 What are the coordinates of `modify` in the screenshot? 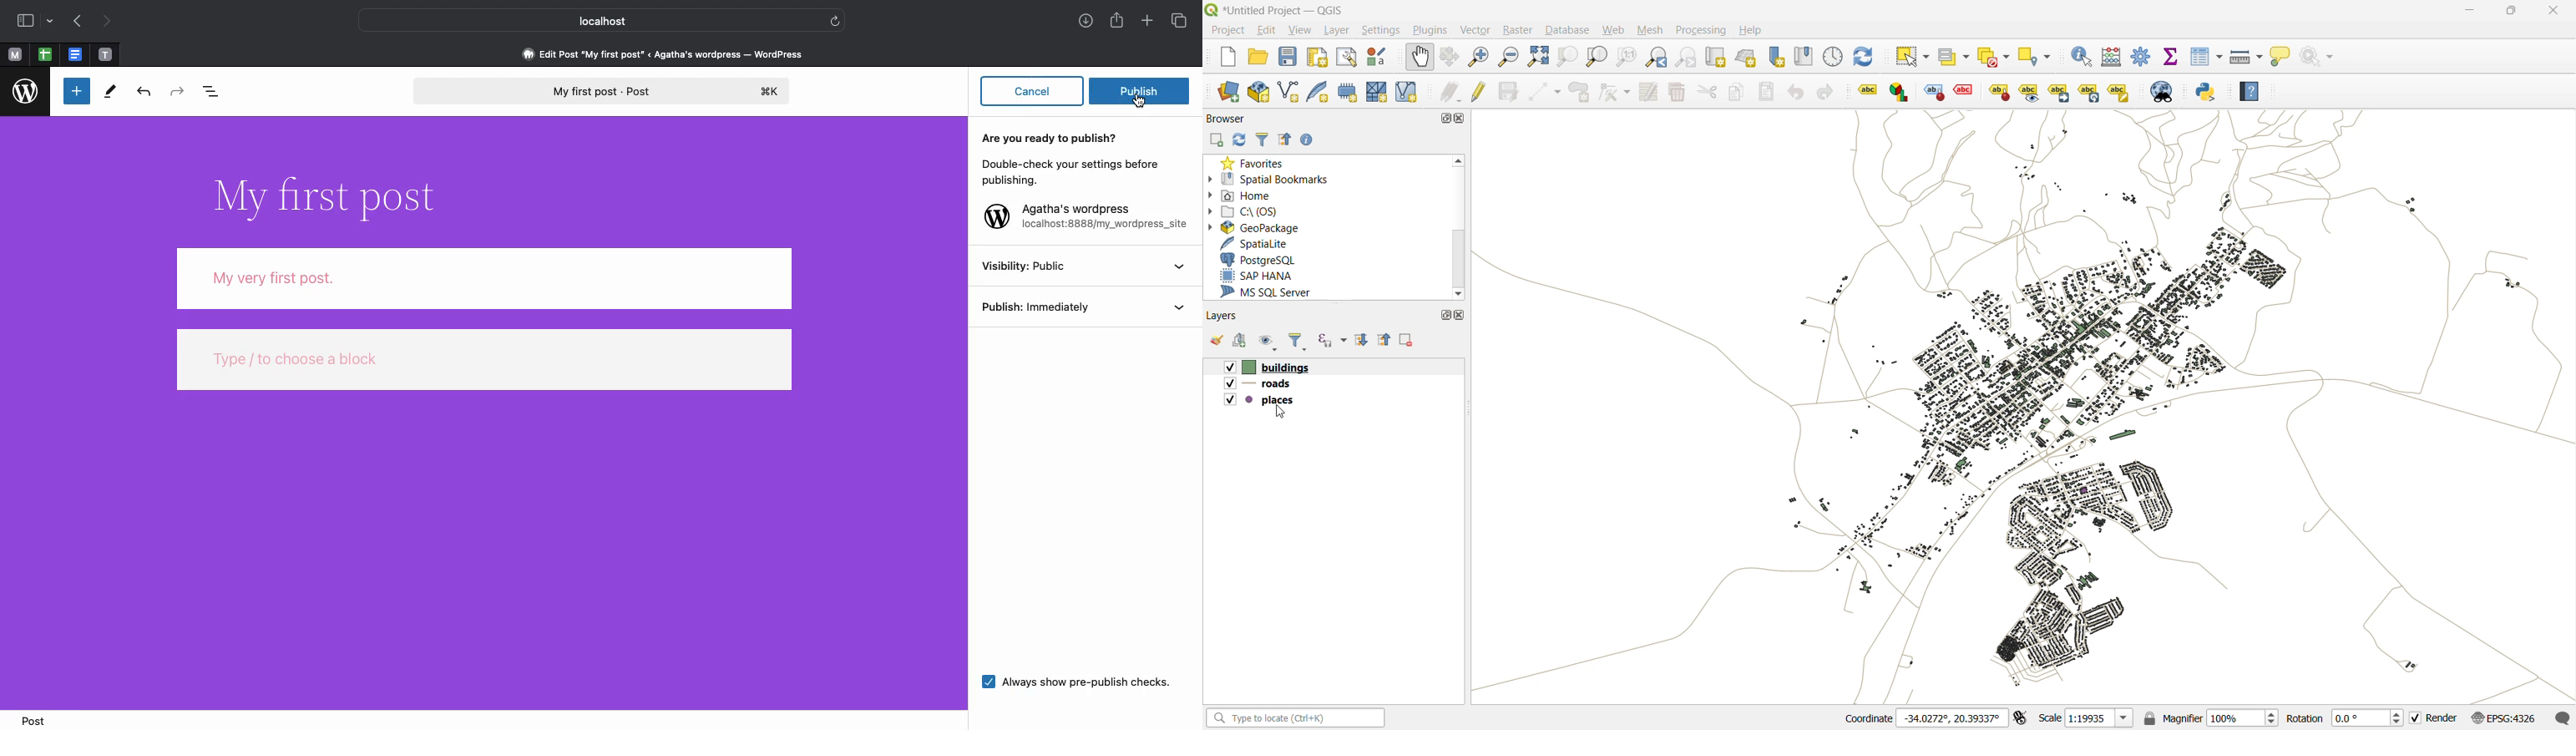 It's located at (1650, 92).